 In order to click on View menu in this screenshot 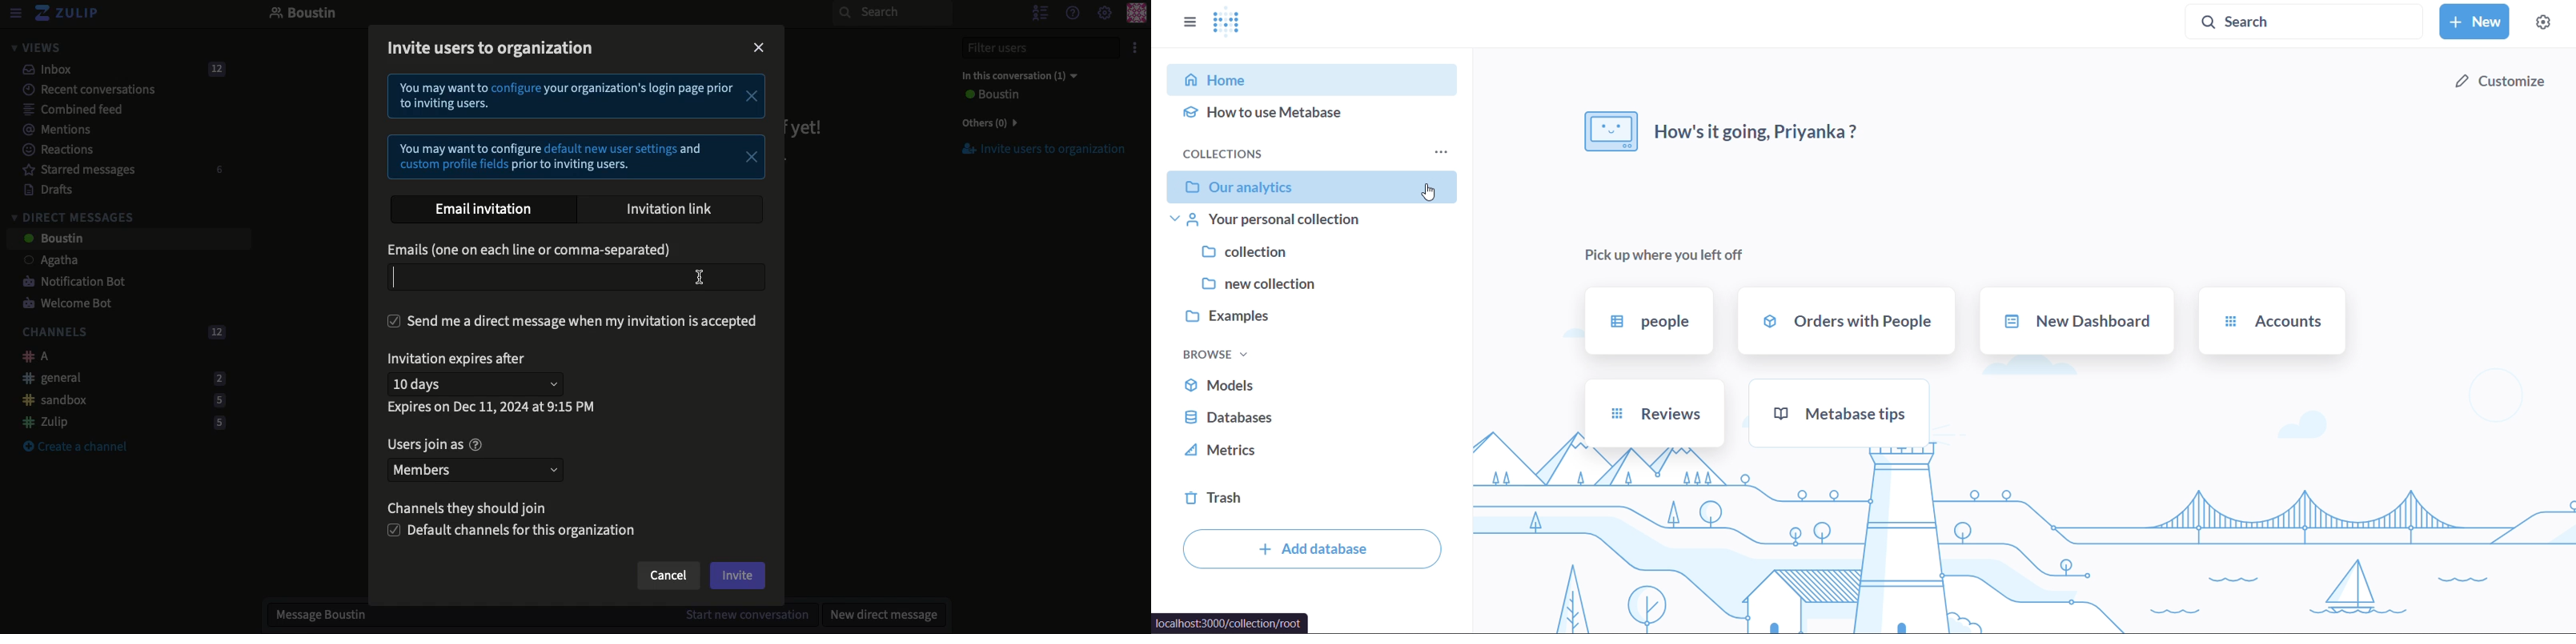, I will do `click(14, 14)`.